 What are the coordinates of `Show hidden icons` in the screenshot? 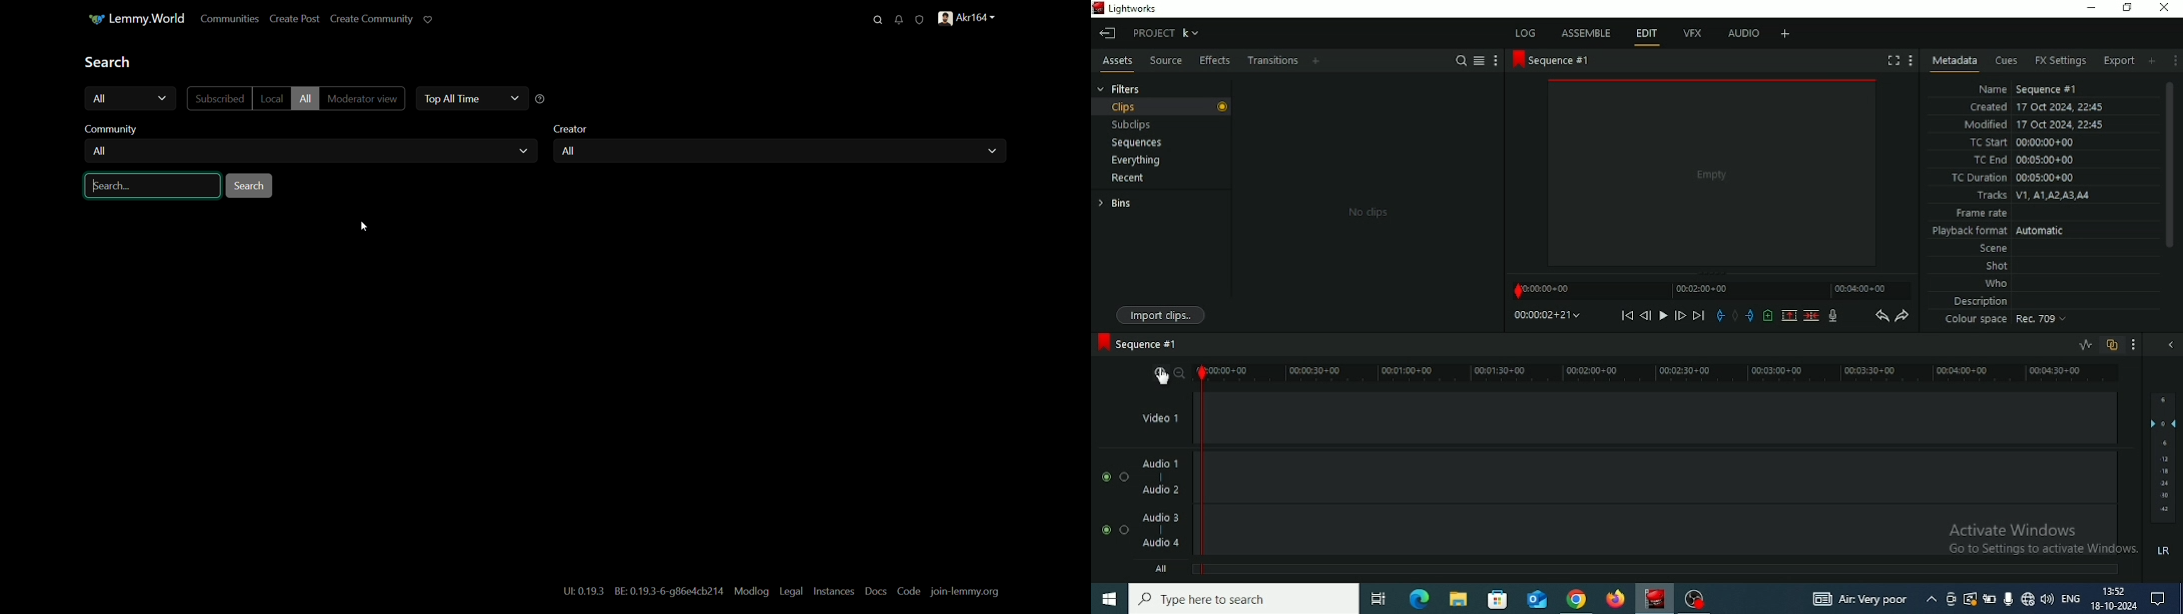 It's located at (1931, 599).